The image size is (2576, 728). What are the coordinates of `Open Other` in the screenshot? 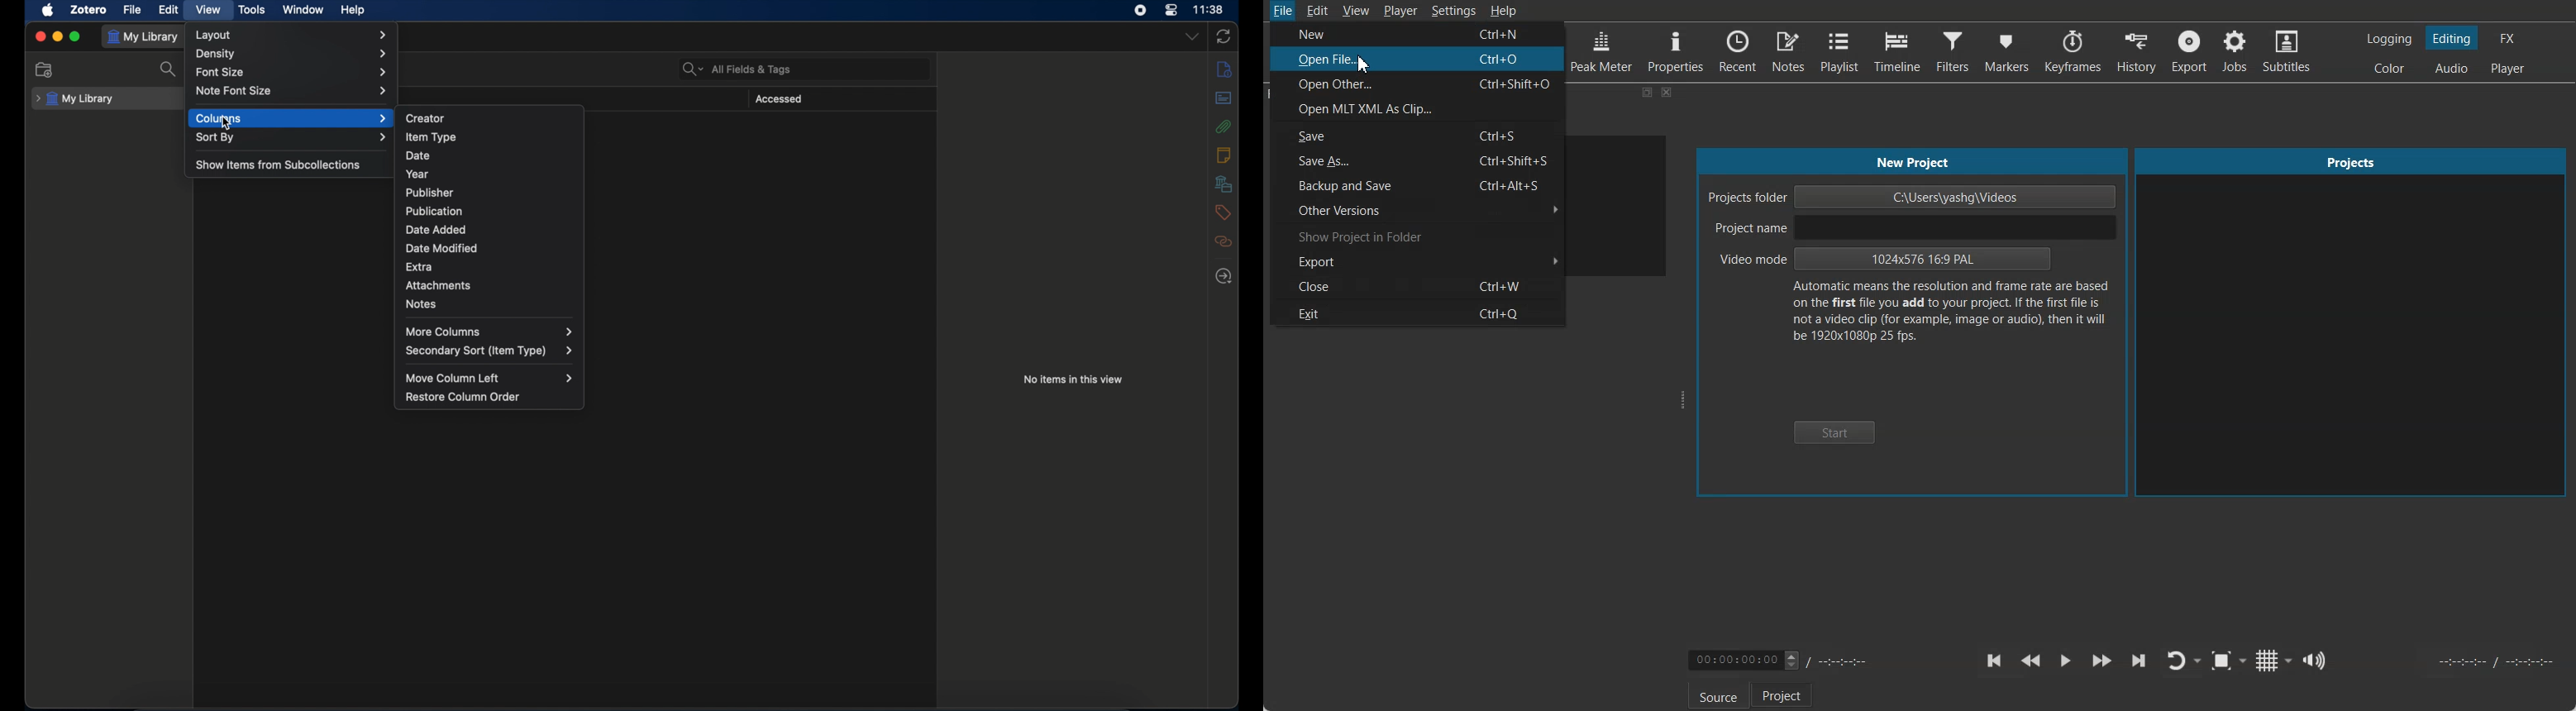 It's located at (1419, 84).